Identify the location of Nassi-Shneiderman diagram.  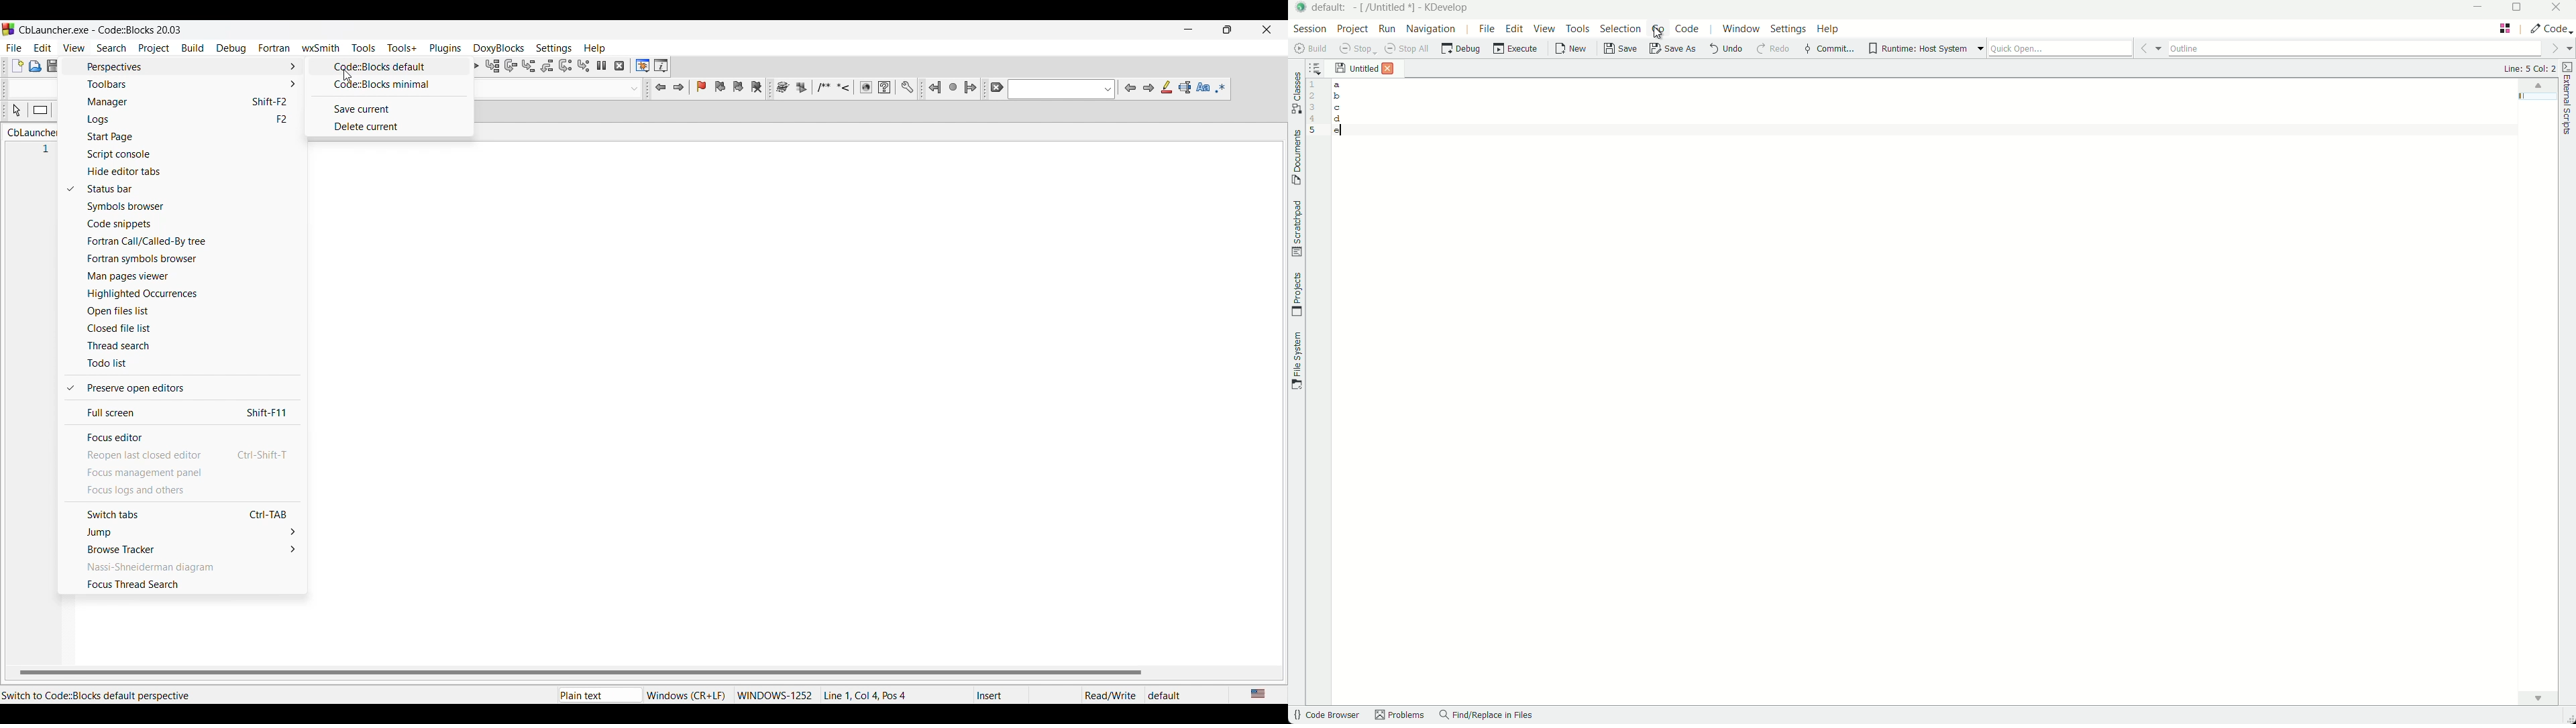
(184, 566).